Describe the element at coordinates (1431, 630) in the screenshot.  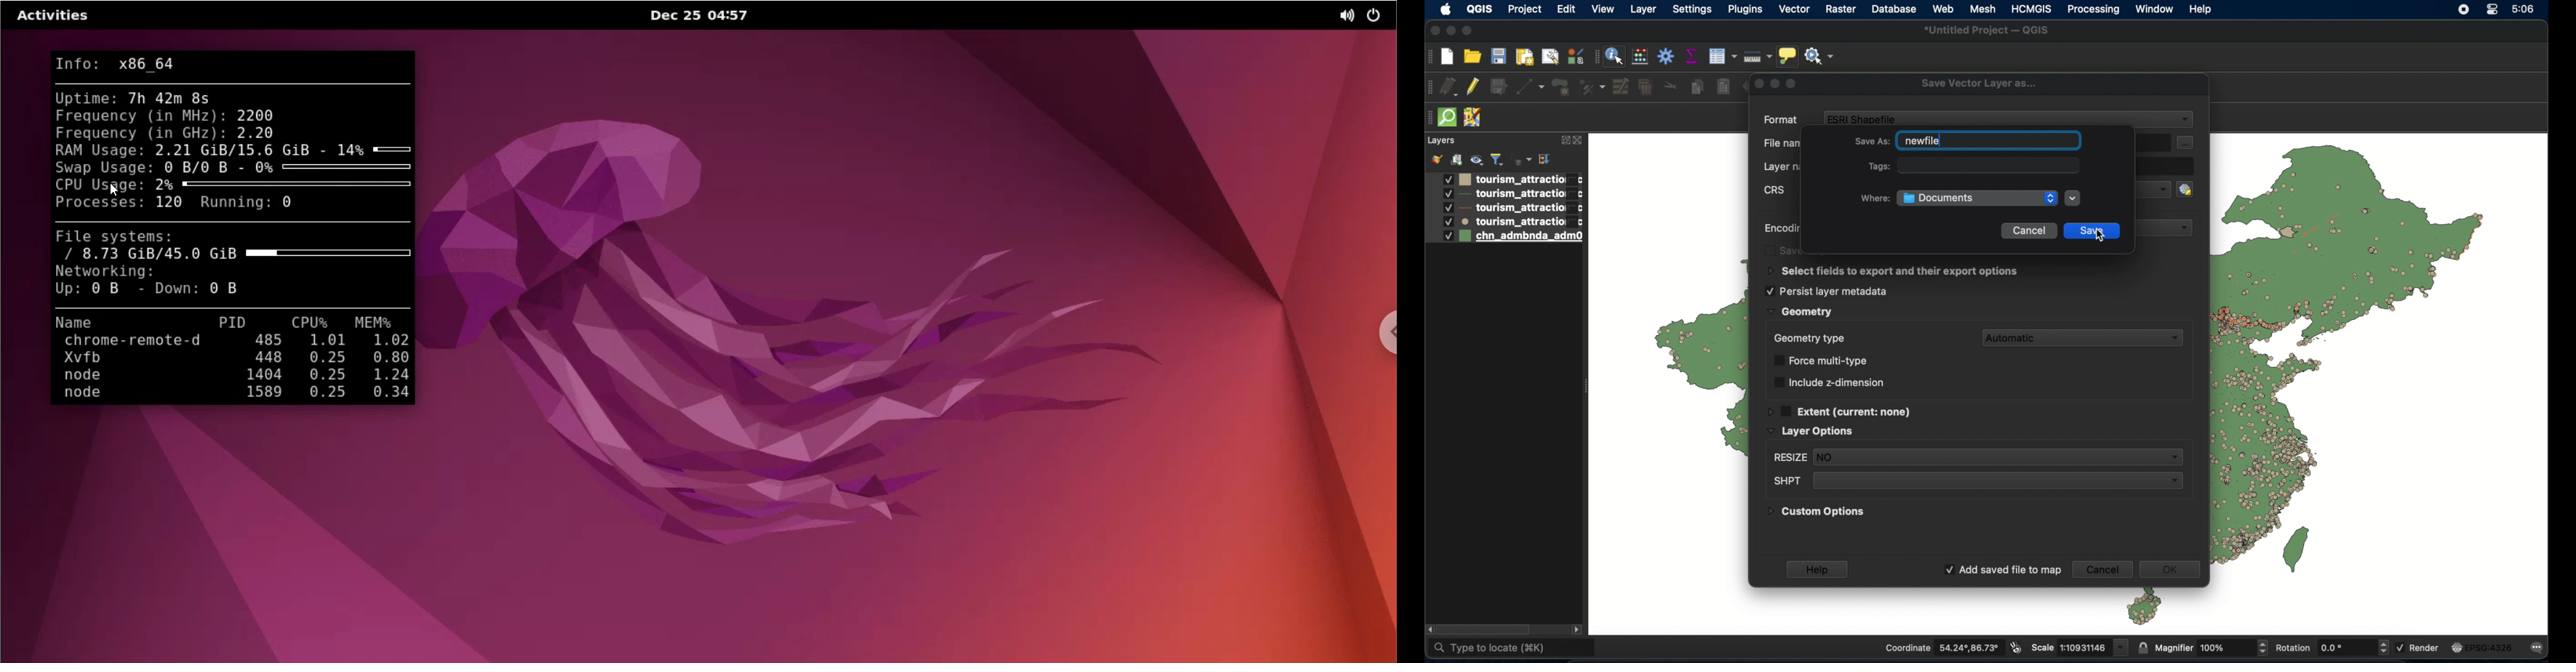
I see `scroll left arrow` at that location.